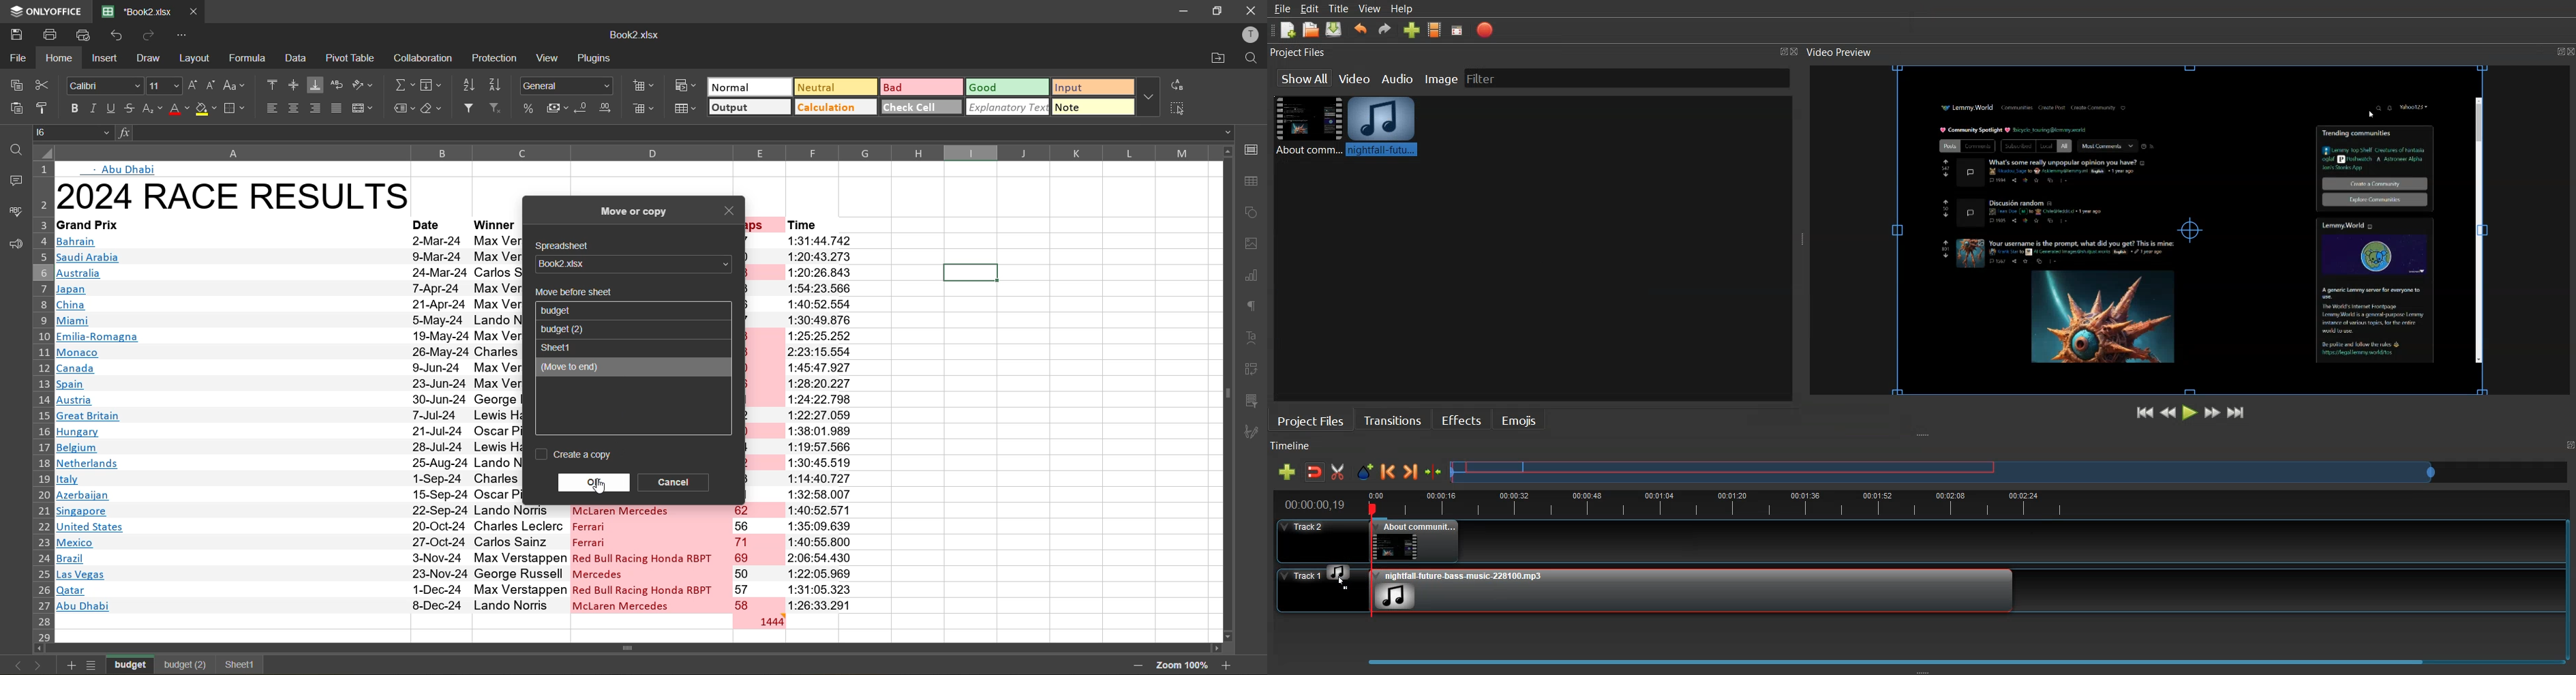 The image size is (2576, 700). What do you see at coordinates (15, 108) in the screenshot?
I see `paste` at bounding box center [15, 108].